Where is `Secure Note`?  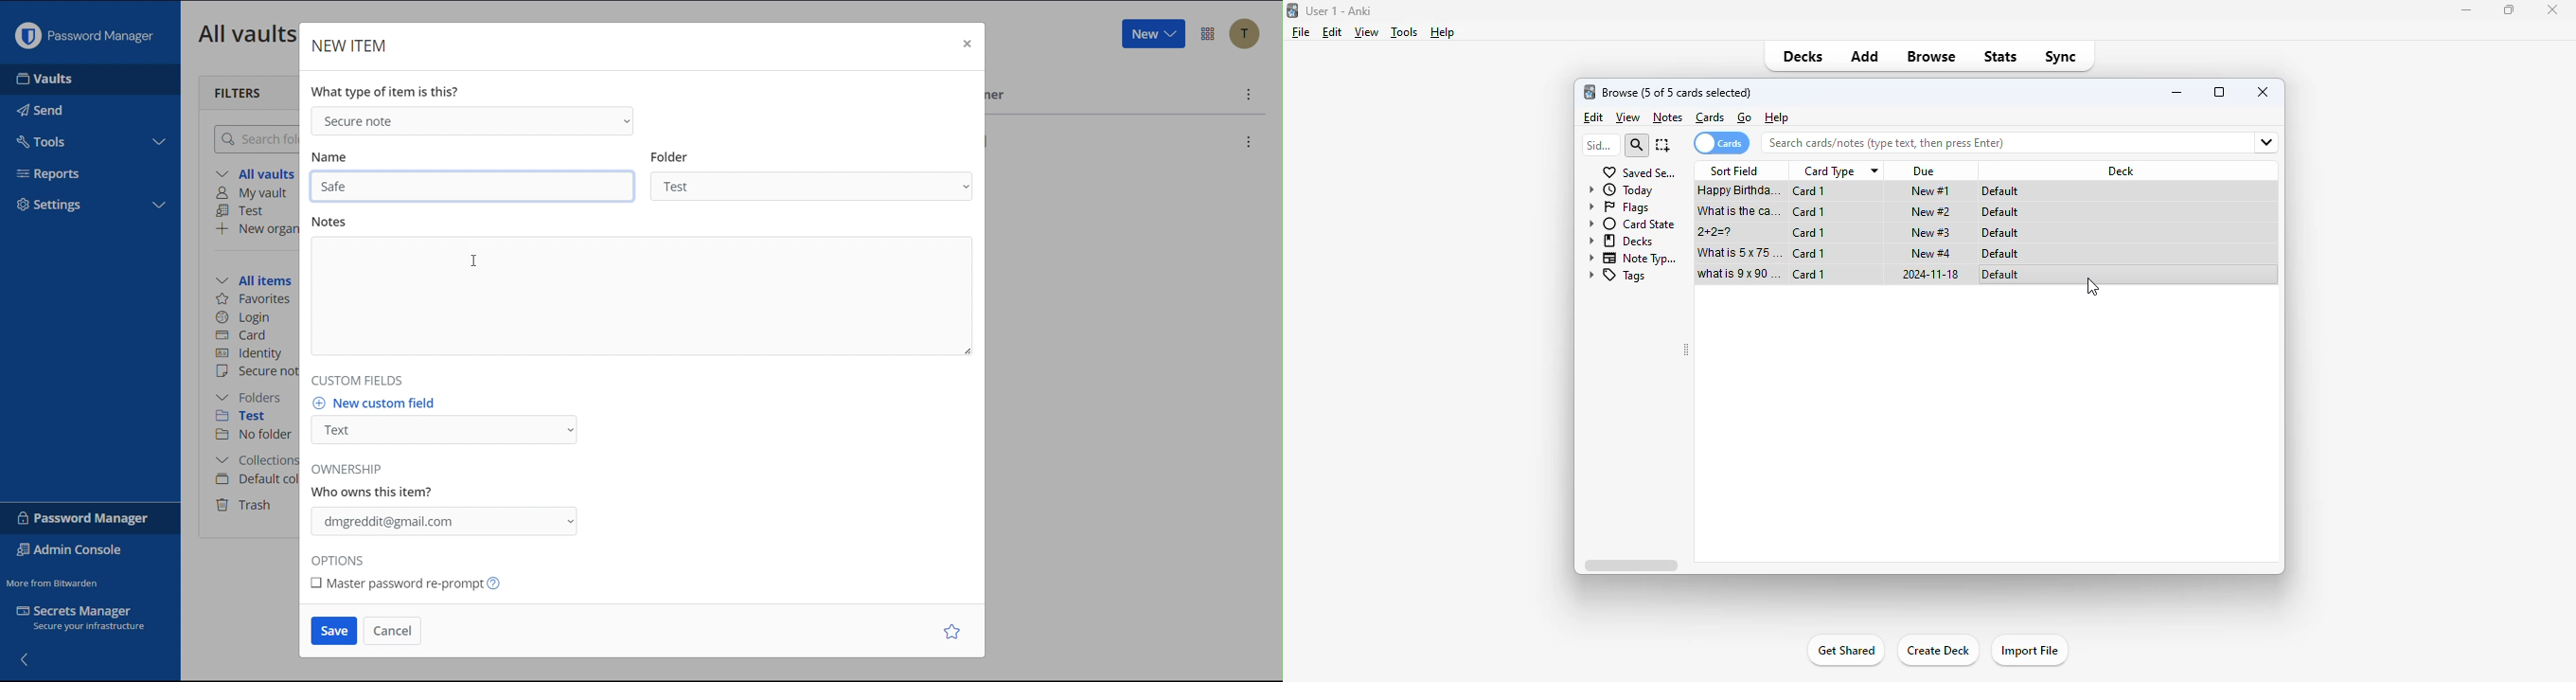
Secure Note is located at coordinates (471, 120).